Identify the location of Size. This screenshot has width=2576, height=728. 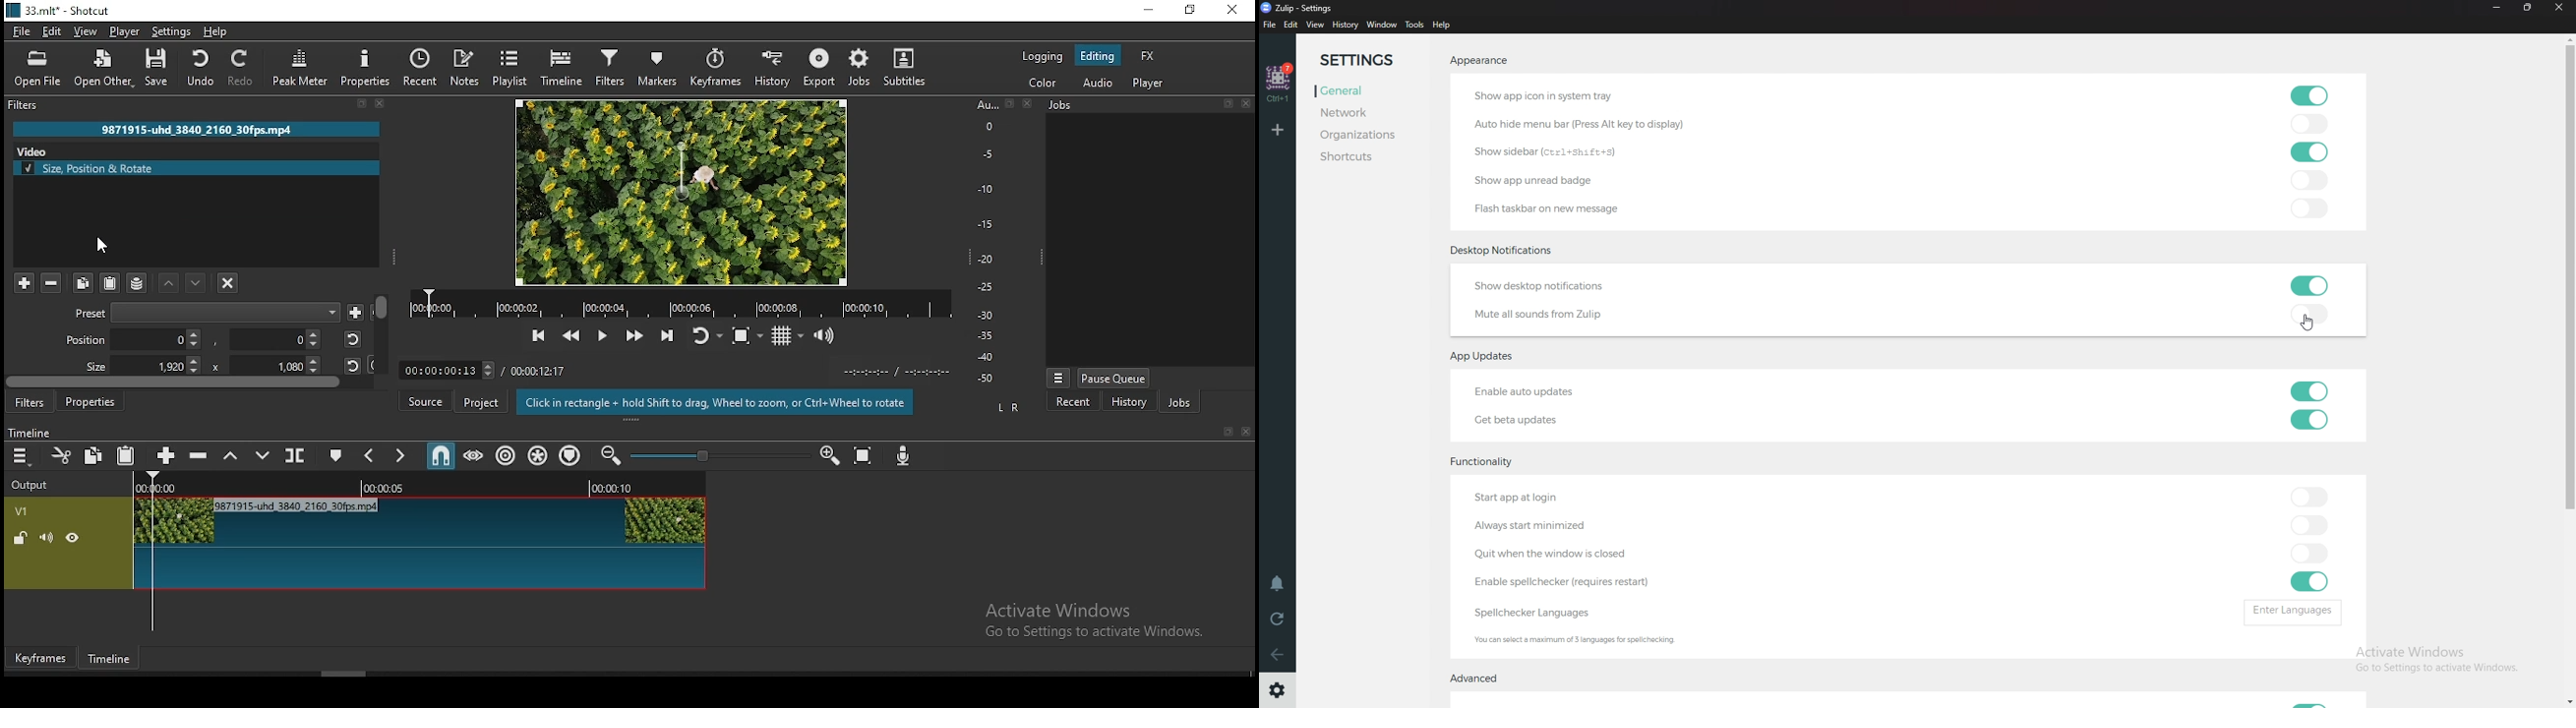
(97, 366).